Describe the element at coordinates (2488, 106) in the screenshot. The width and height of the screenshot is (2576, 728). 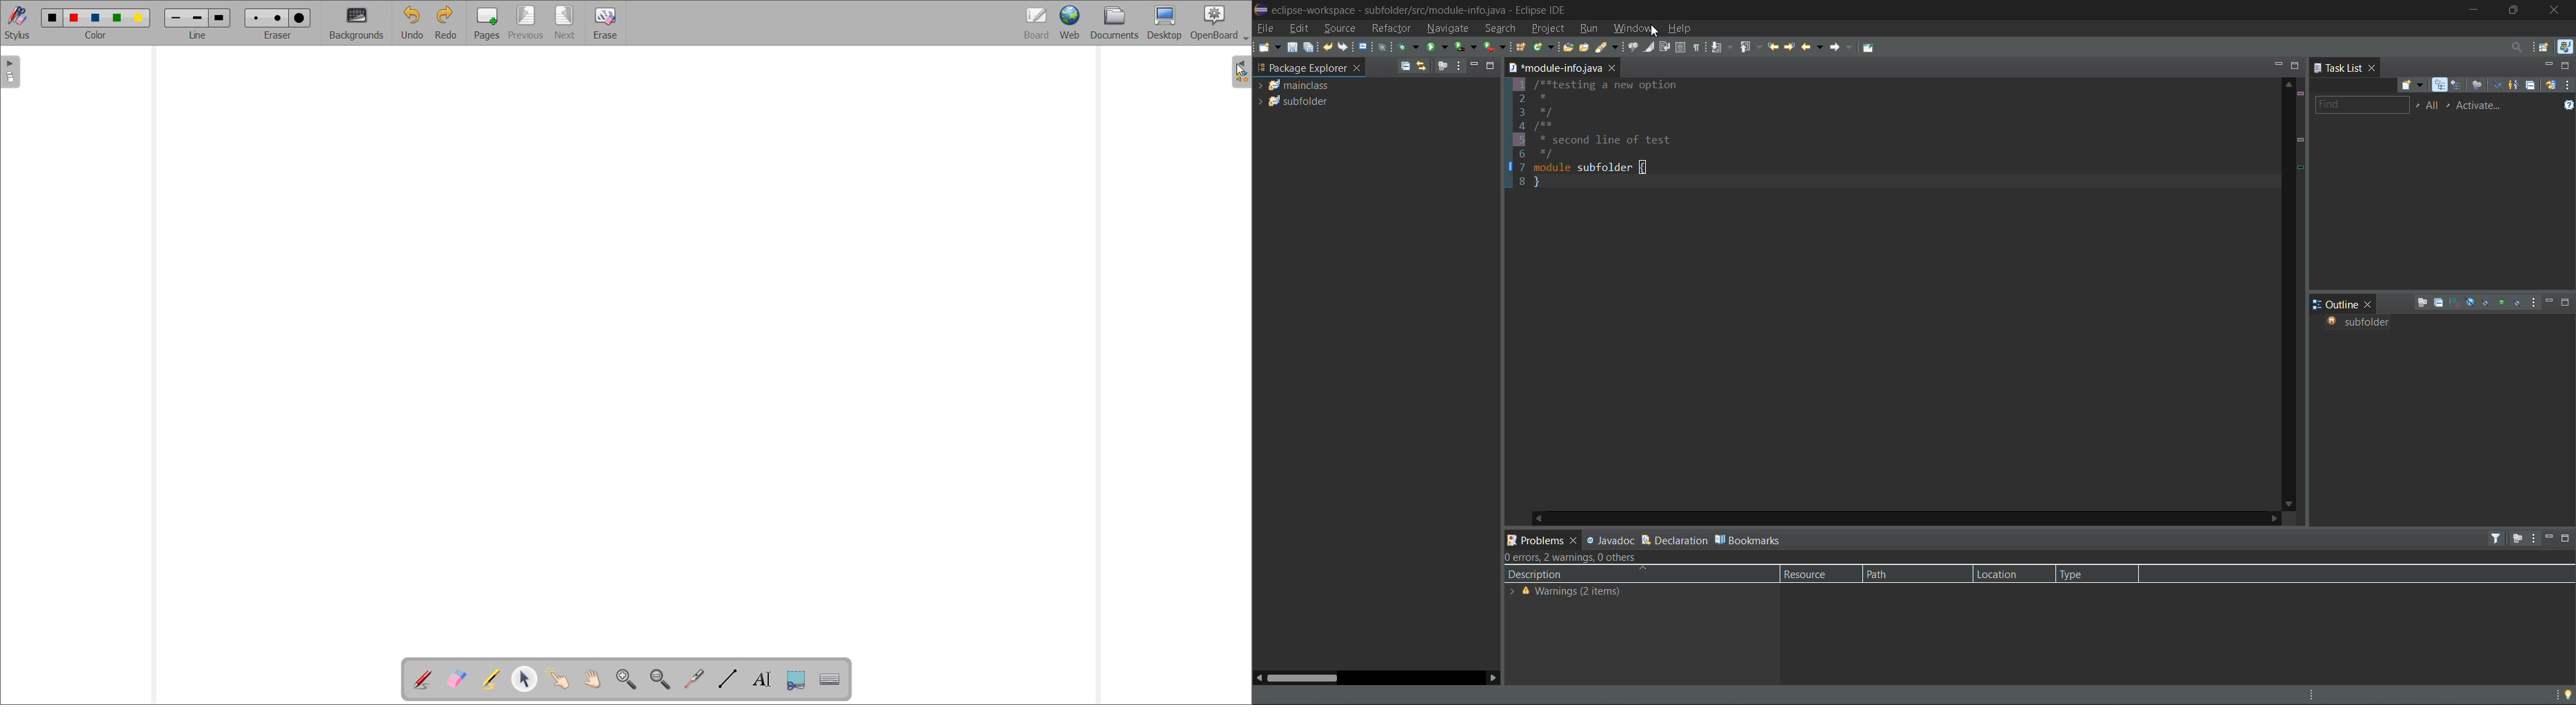
I see `activate` at that location.